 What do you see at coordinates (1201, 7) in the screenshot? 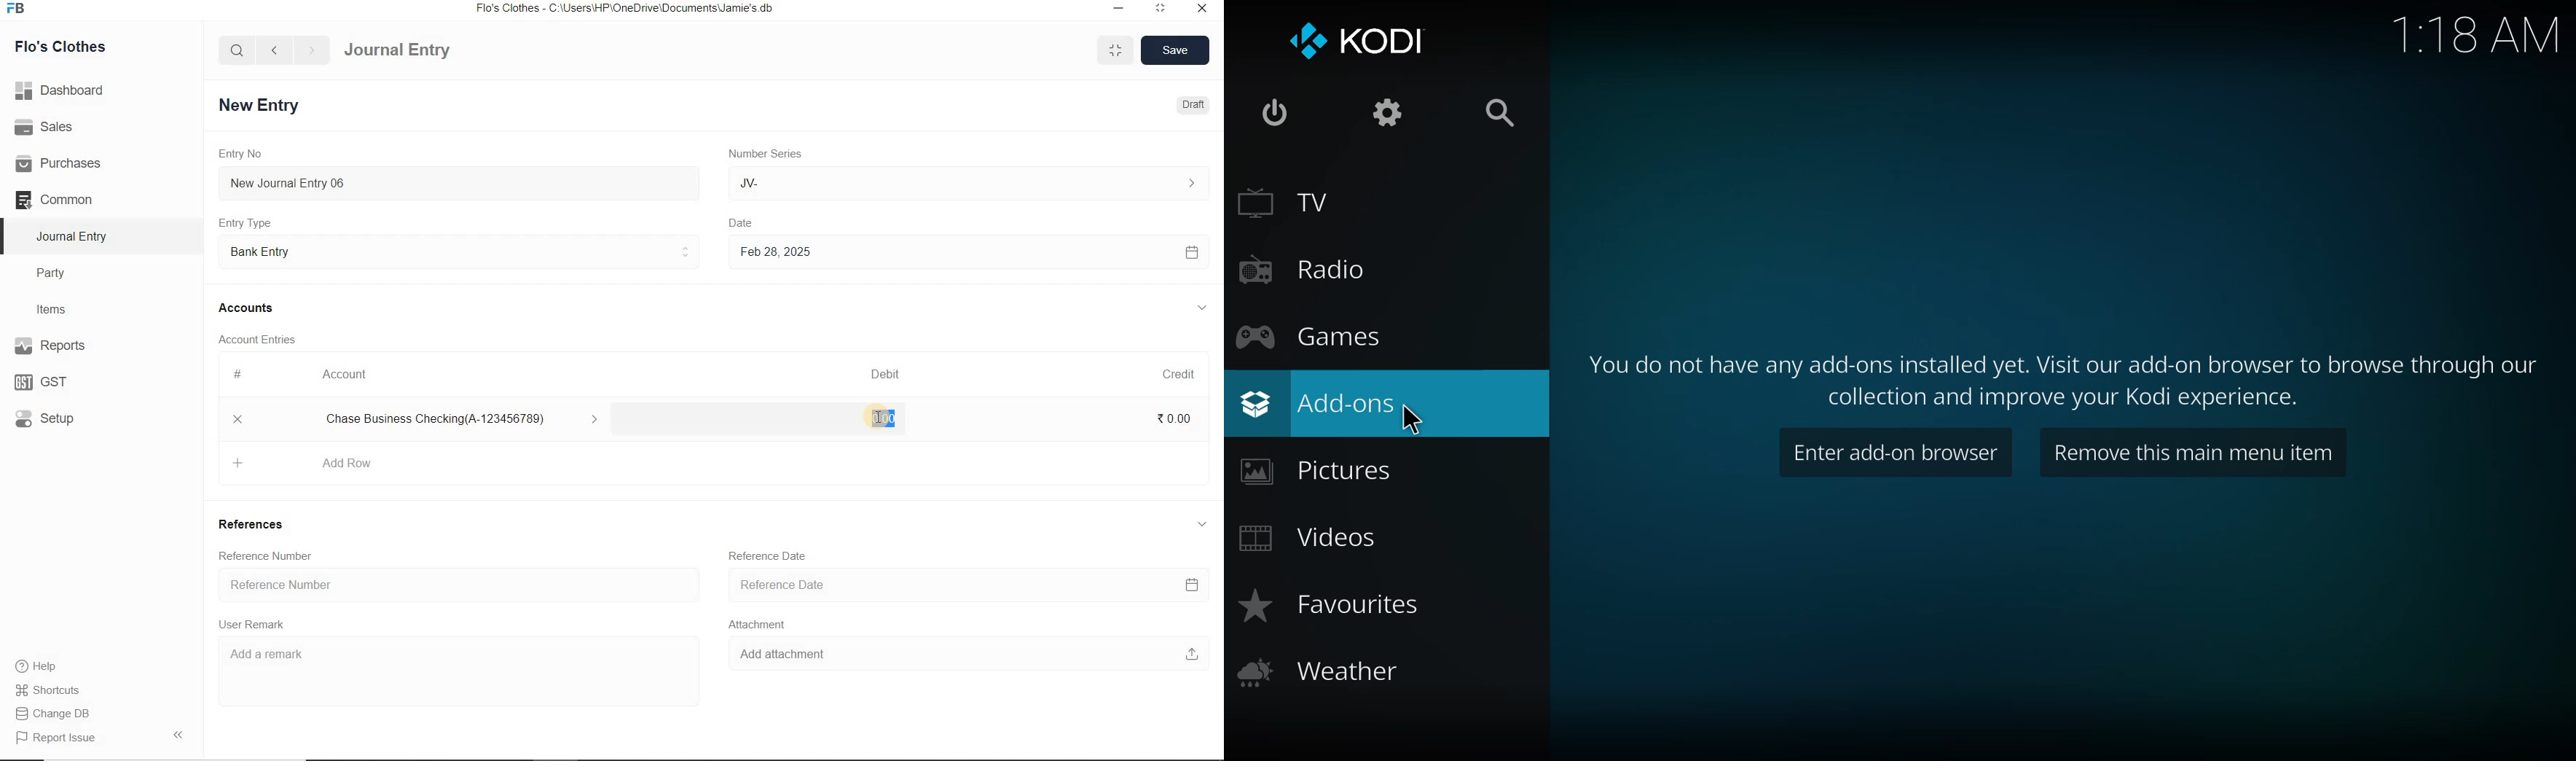
I see `close` at bounding box center [1201, 7].